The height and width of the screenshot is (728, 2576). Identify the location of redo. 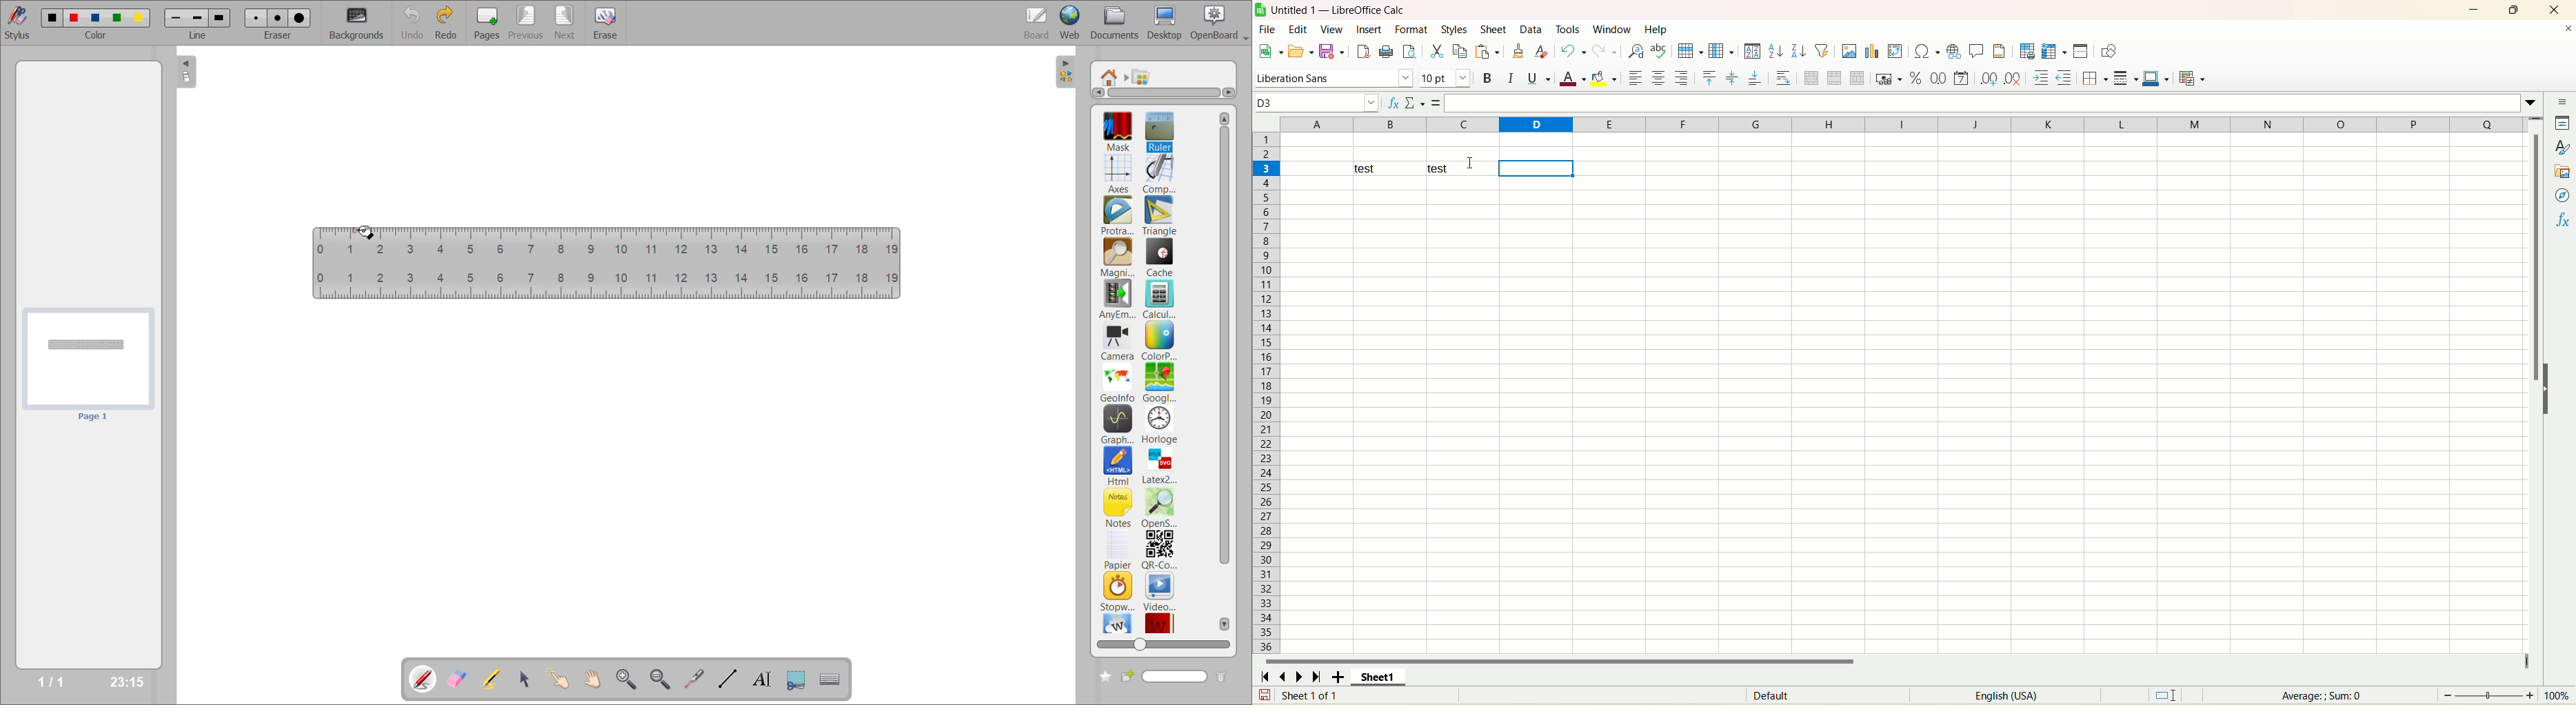
(1604, 51).